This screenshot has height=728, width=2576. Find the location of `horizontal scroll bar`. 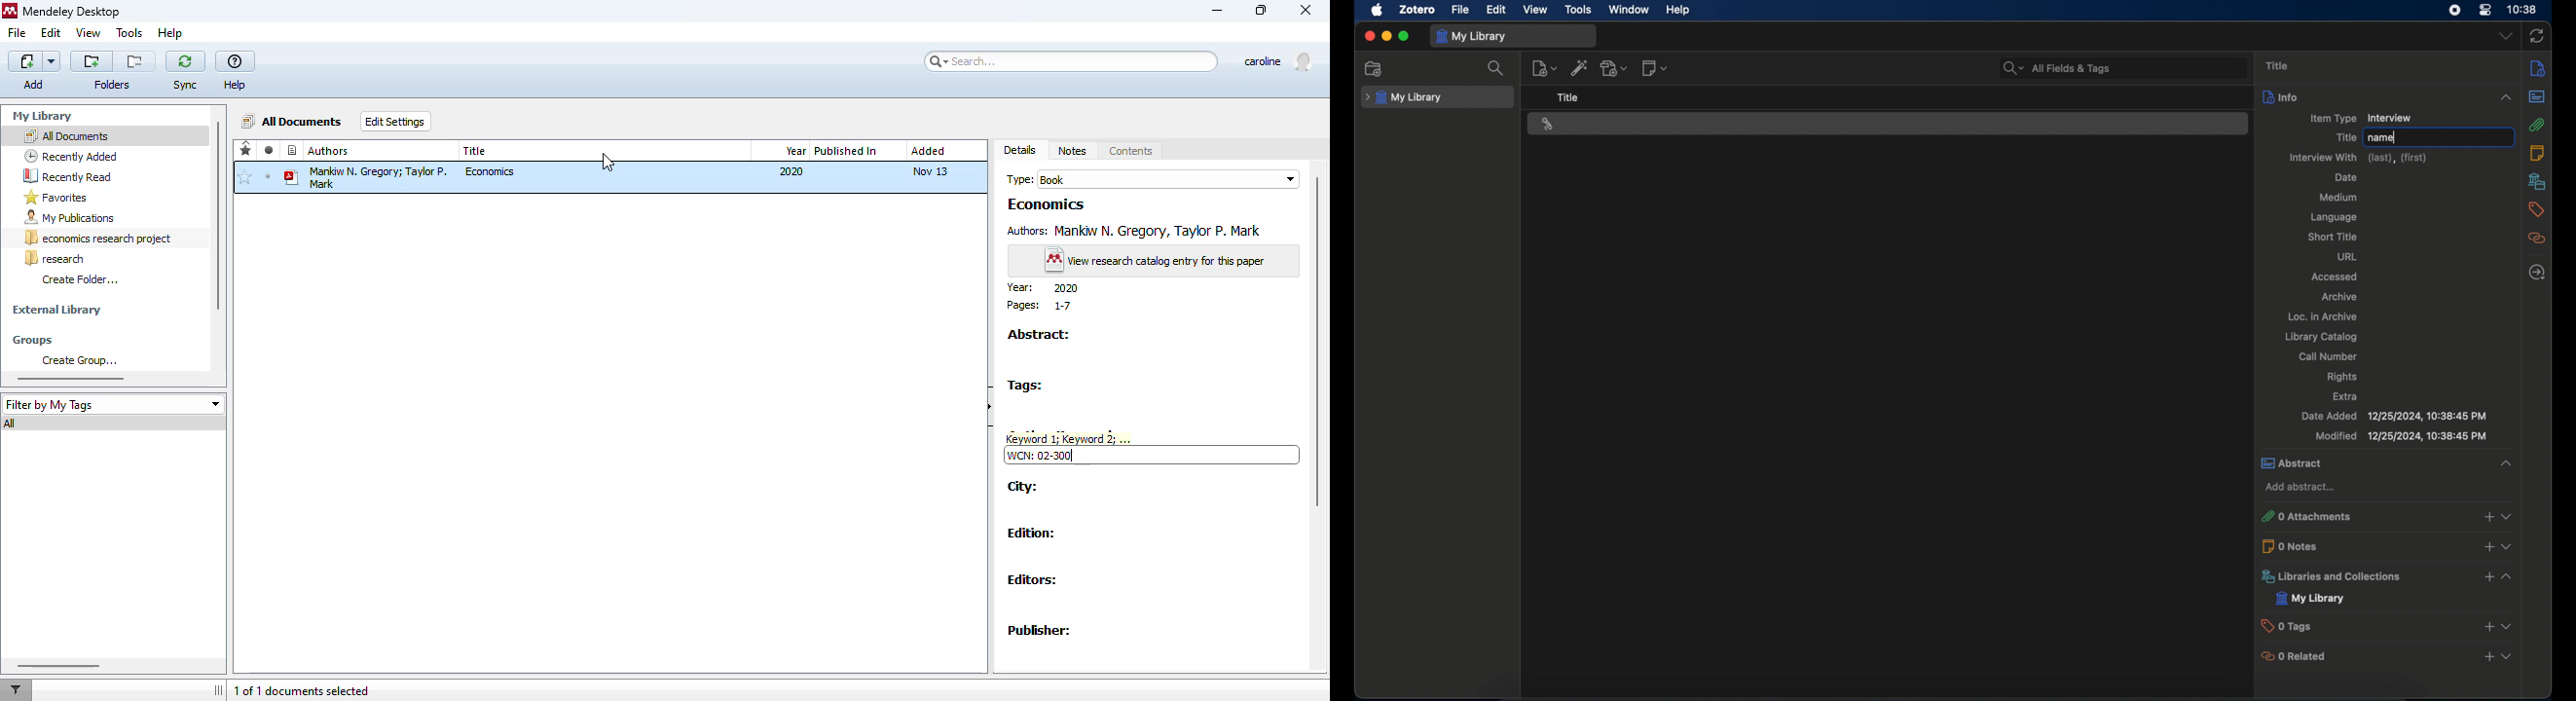

horizontal scroll bar is located at coordinates (59, 666).